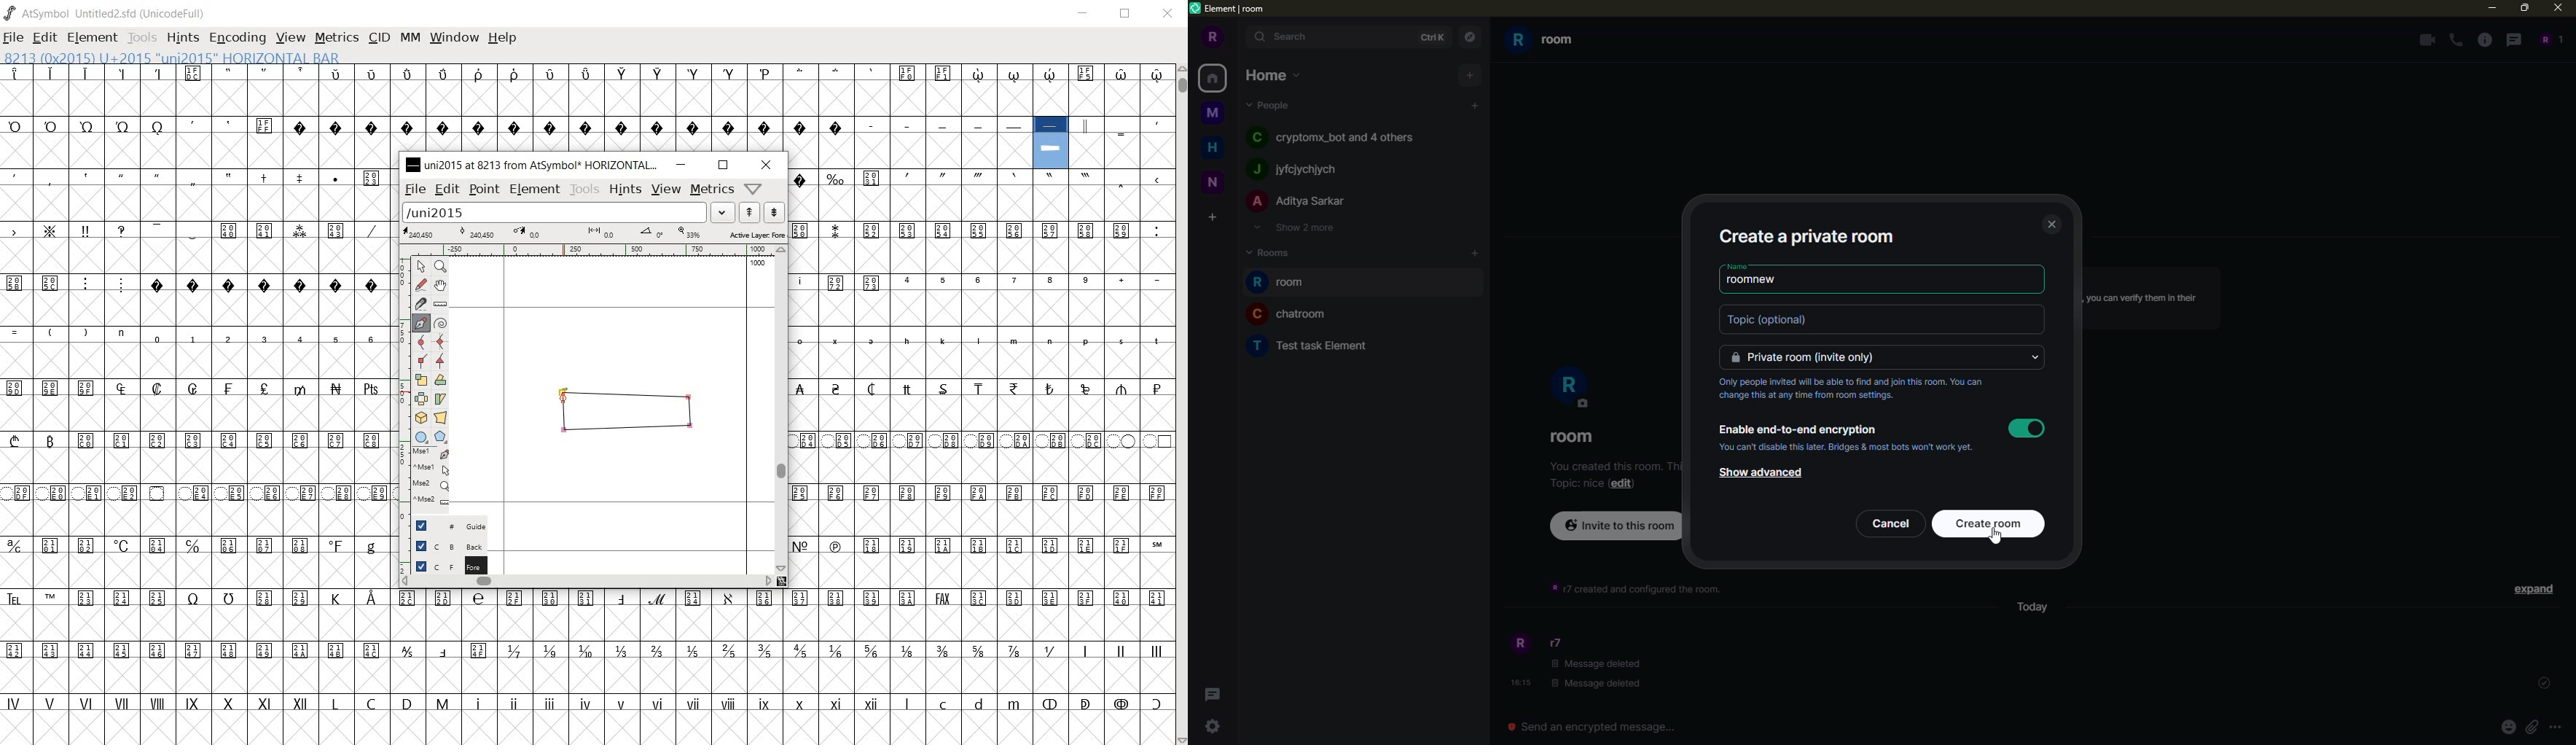 This screenshot has width=2576, height=756. Describe the element at coordinates (1988, 522) in the screenshot. I see `create room` at that location.